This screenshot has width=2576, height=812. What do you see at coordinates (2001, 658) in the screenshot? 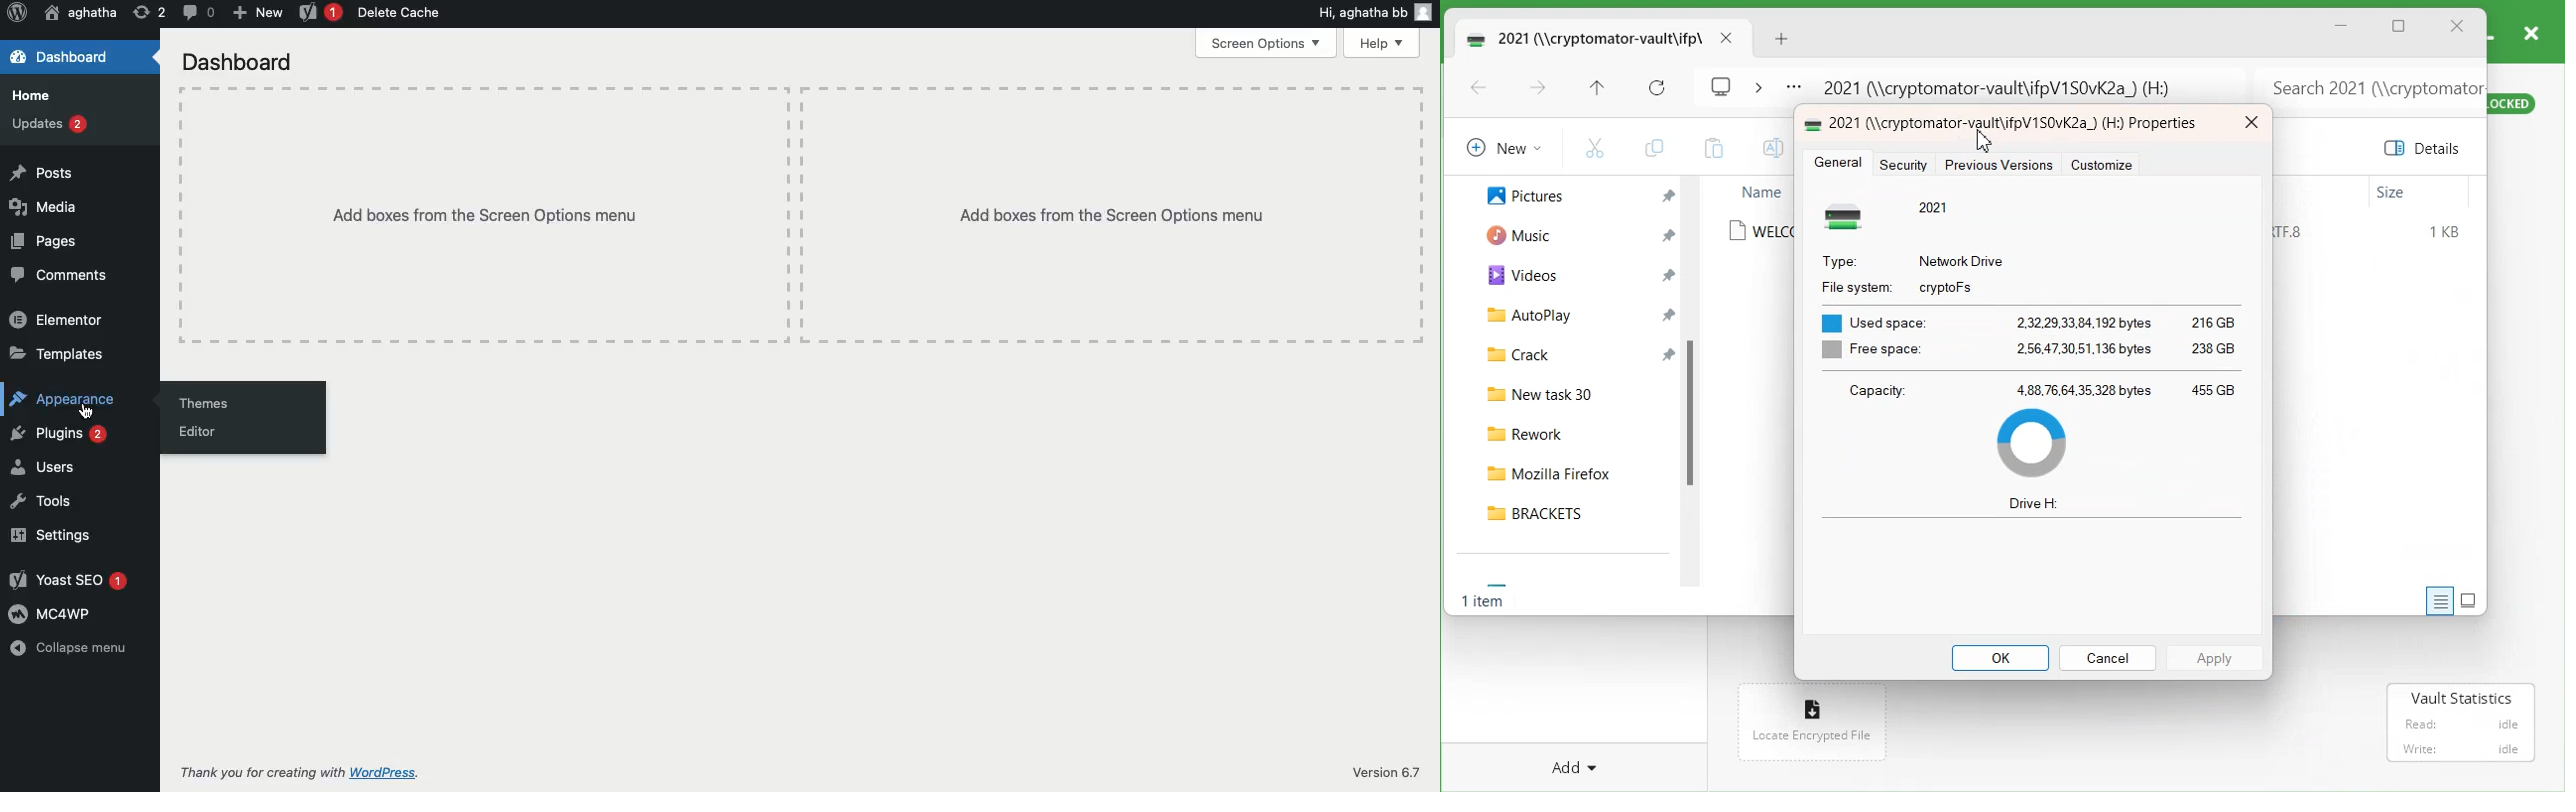
I see `OK` at bounding box center [2001, 658].